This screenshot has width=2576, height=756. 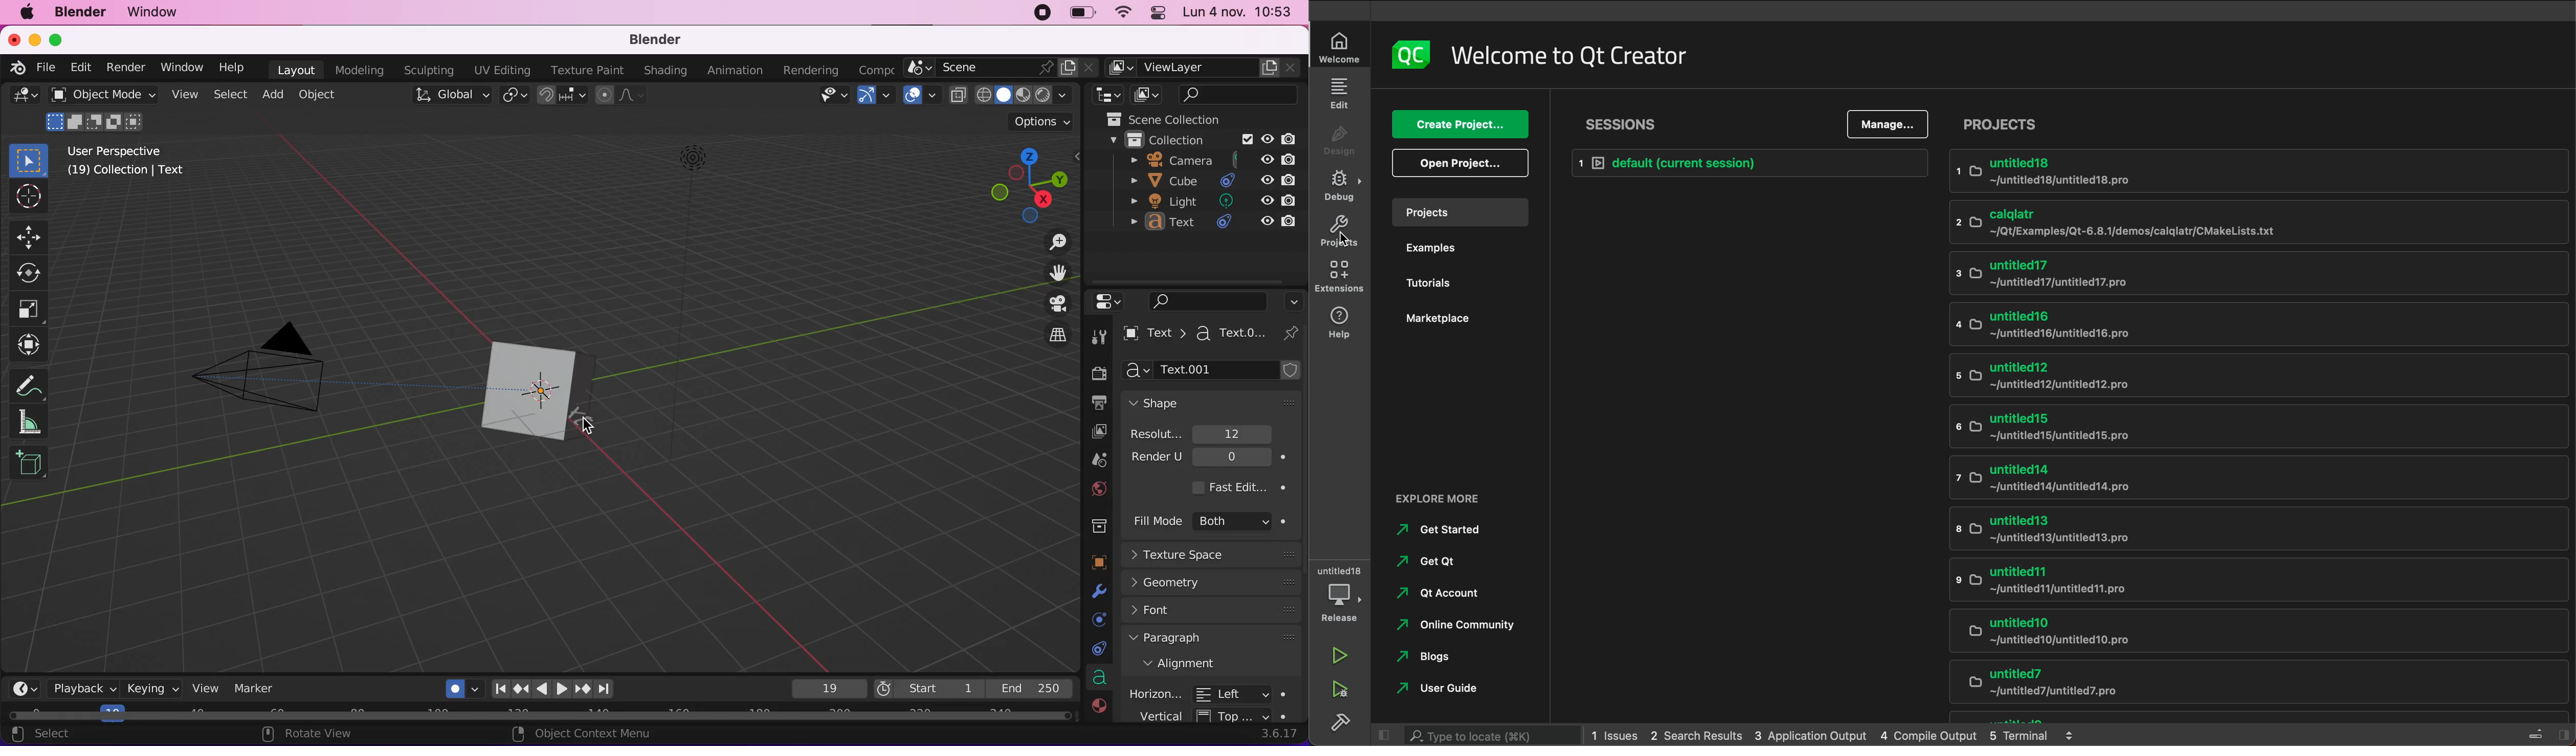 I want to click on untitled17, so click(x=2244, y=272).